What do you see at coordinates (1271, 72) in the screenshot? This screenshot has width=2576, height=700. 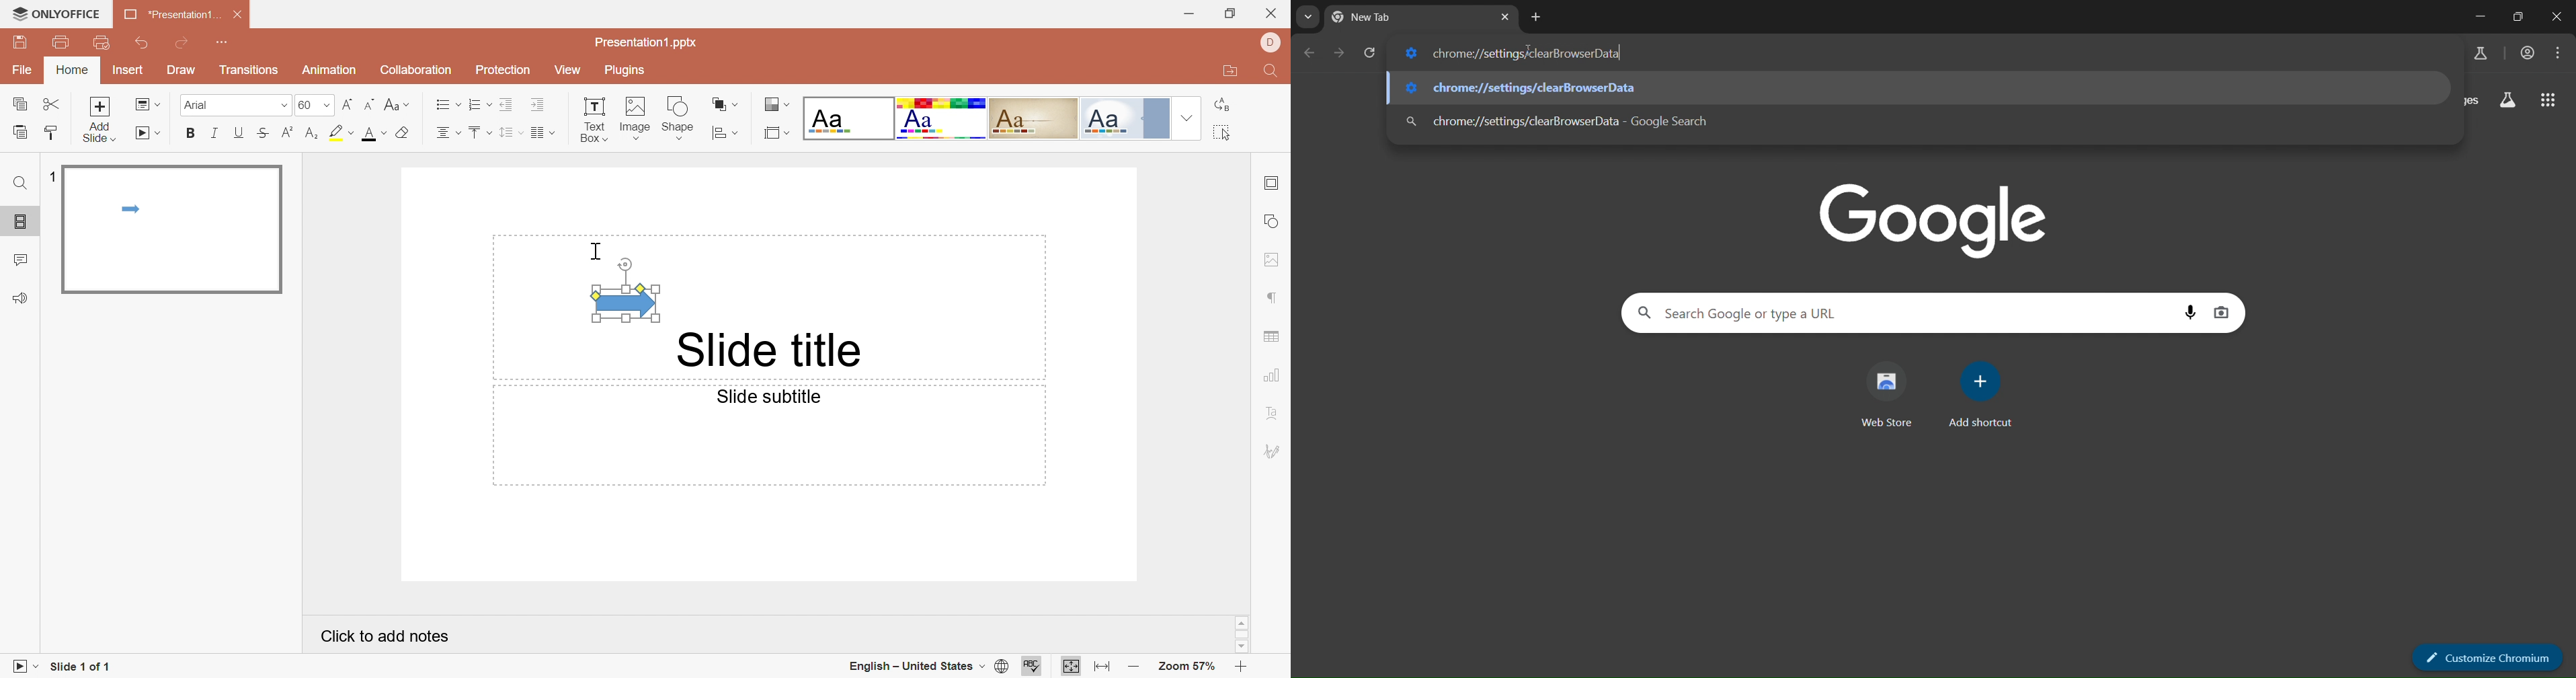 I see `Find` at bounding box center [1271, 72].